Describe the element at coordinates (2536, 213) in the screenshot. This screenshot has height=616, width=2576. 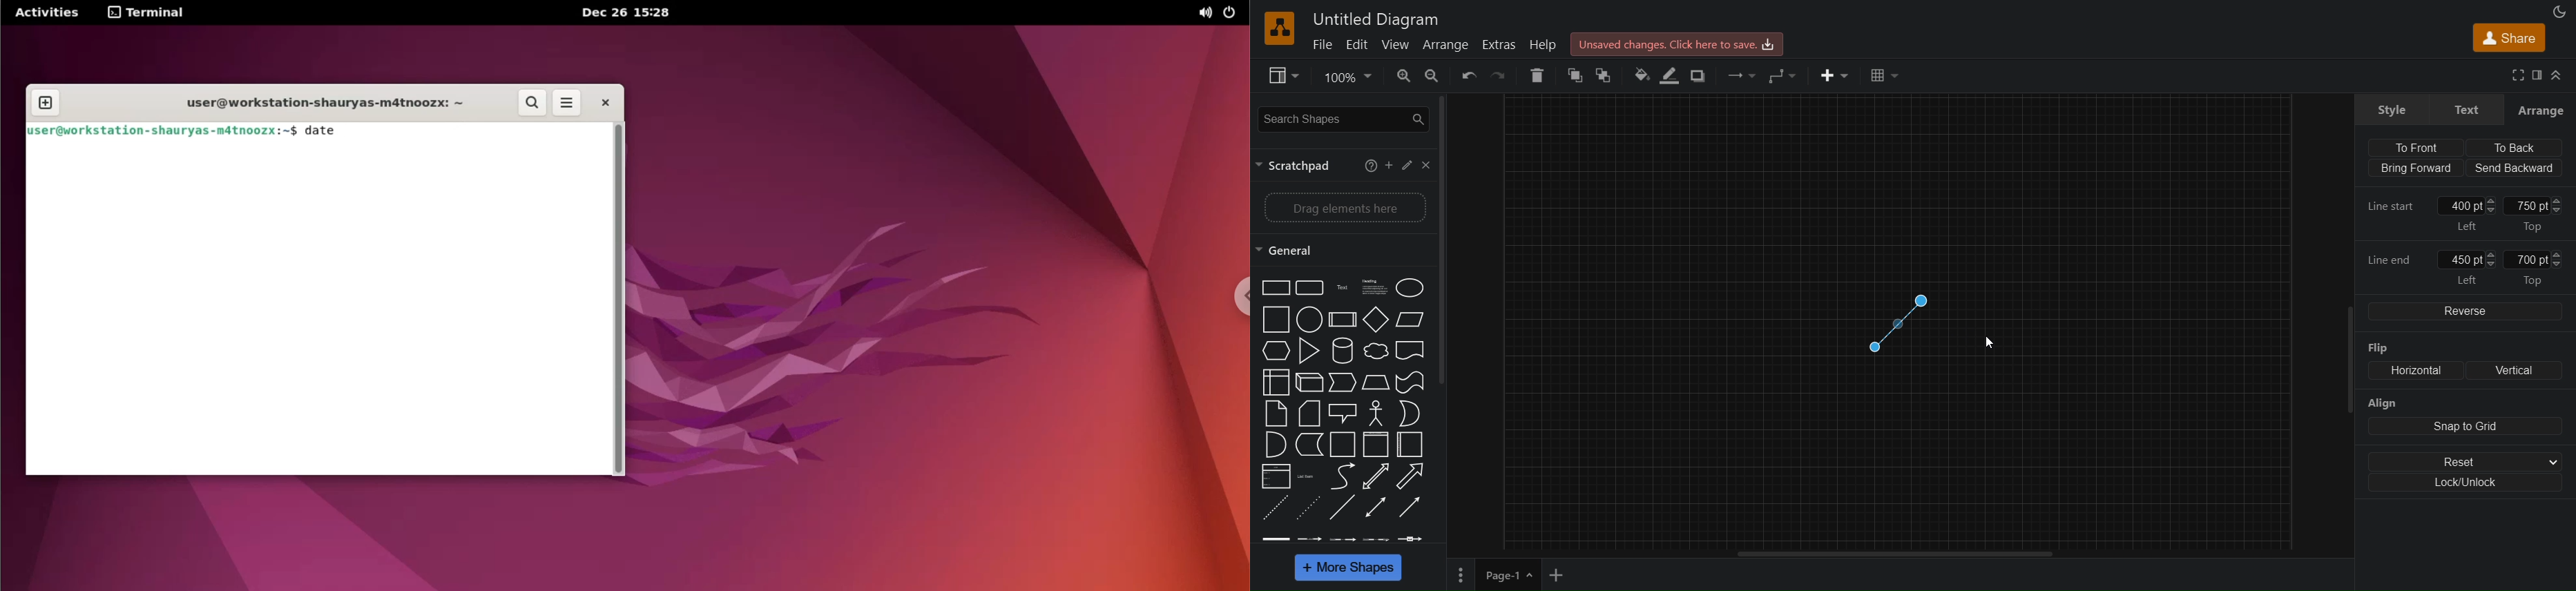
I see `750 pt top` at that location.